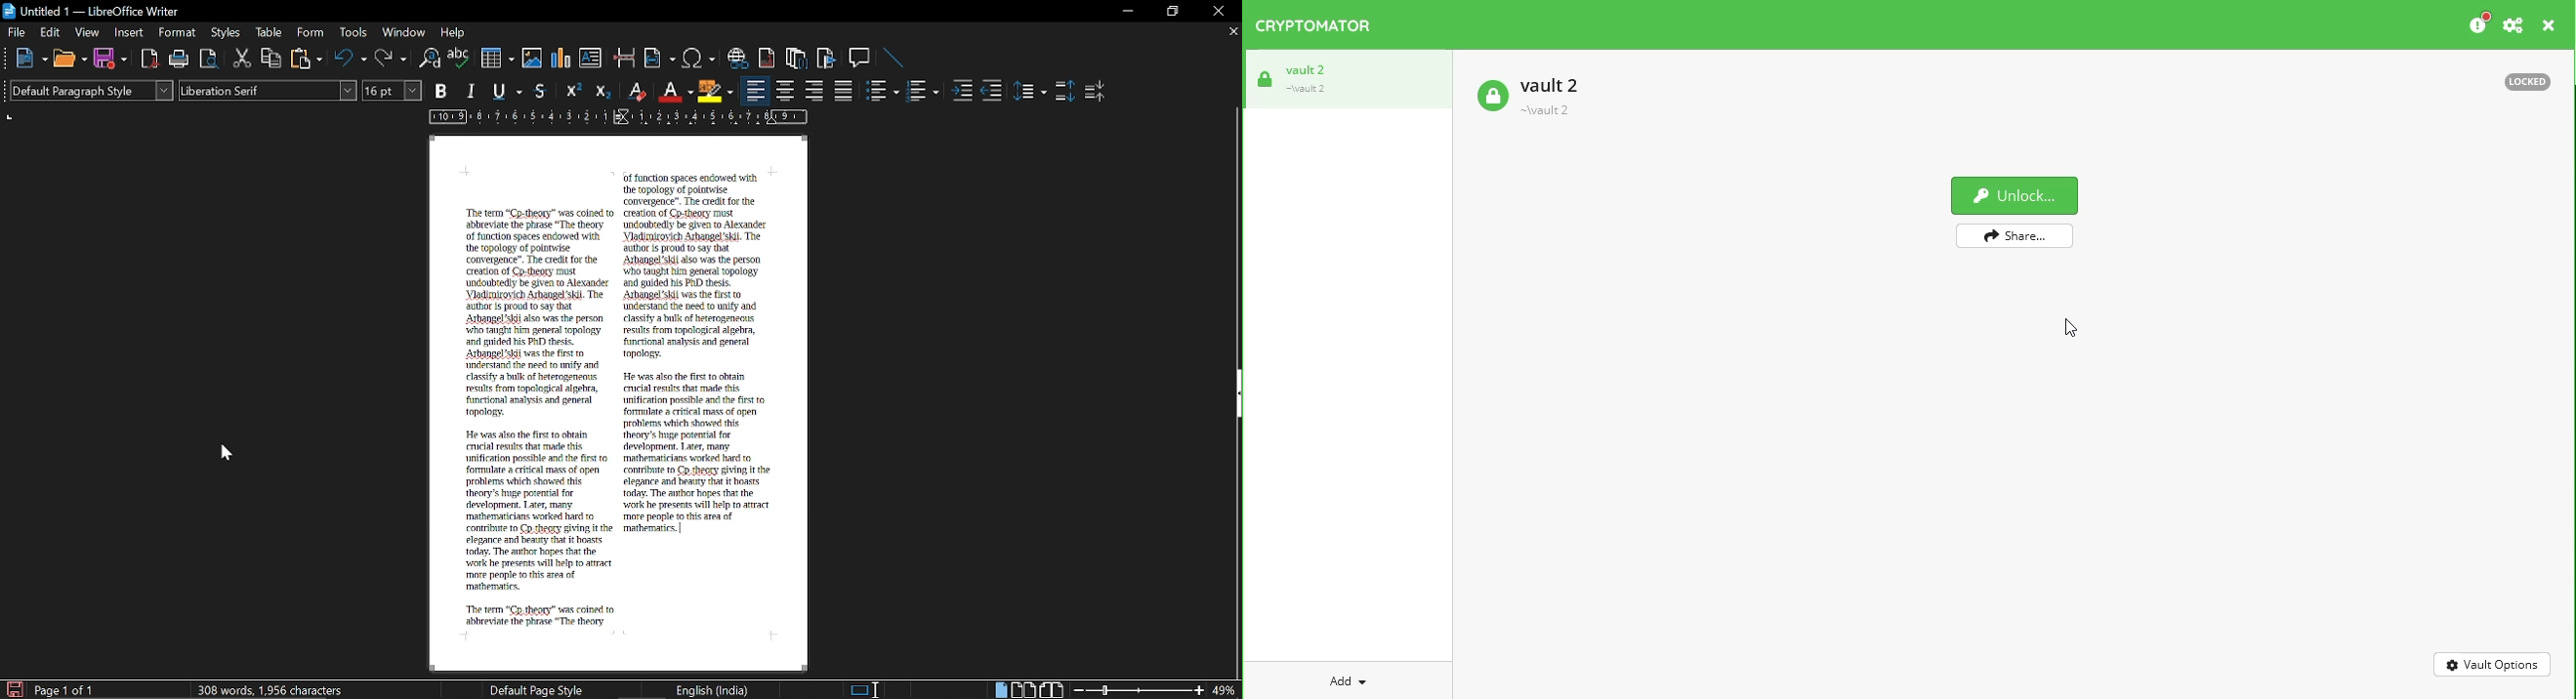 The height and width of the screenshot is (700, 2576). Describe the element at coordinates (767, 57) in the screenshot. I see `Insert endnote` at that location.